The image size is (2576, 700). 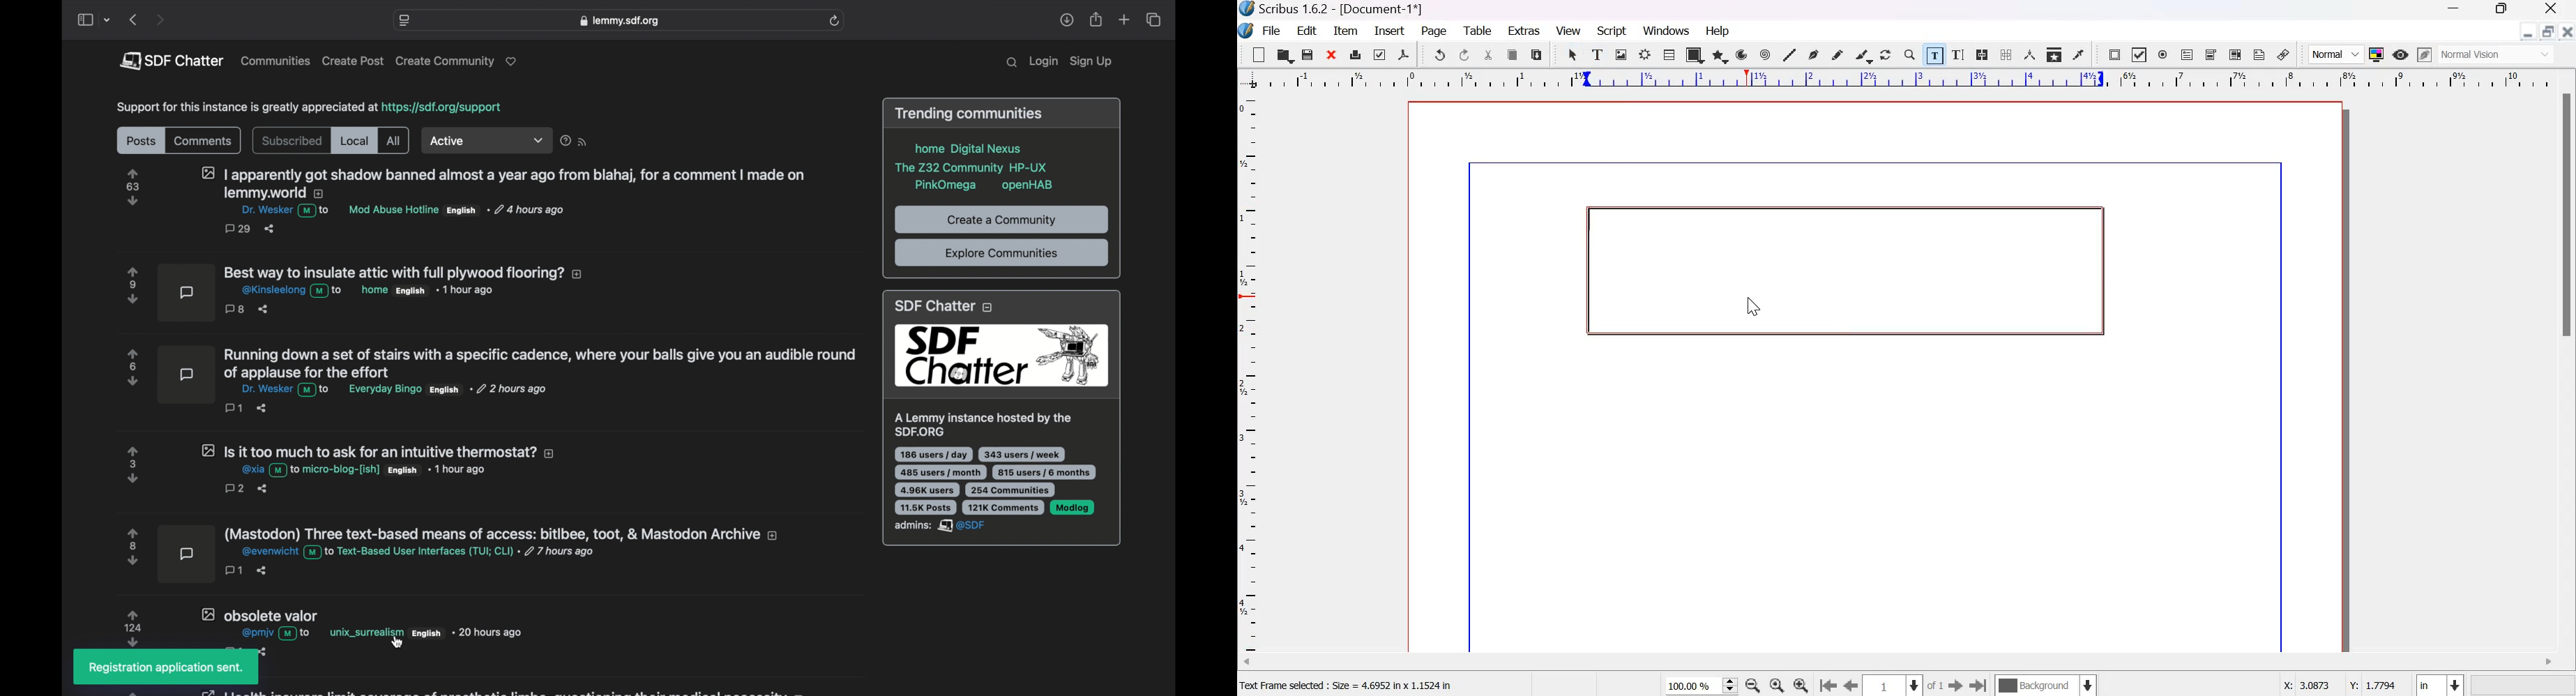 What do you see at coordinates (1695, 54) in the screenshot?
I see `shape` at bounding box center [1695, 54].